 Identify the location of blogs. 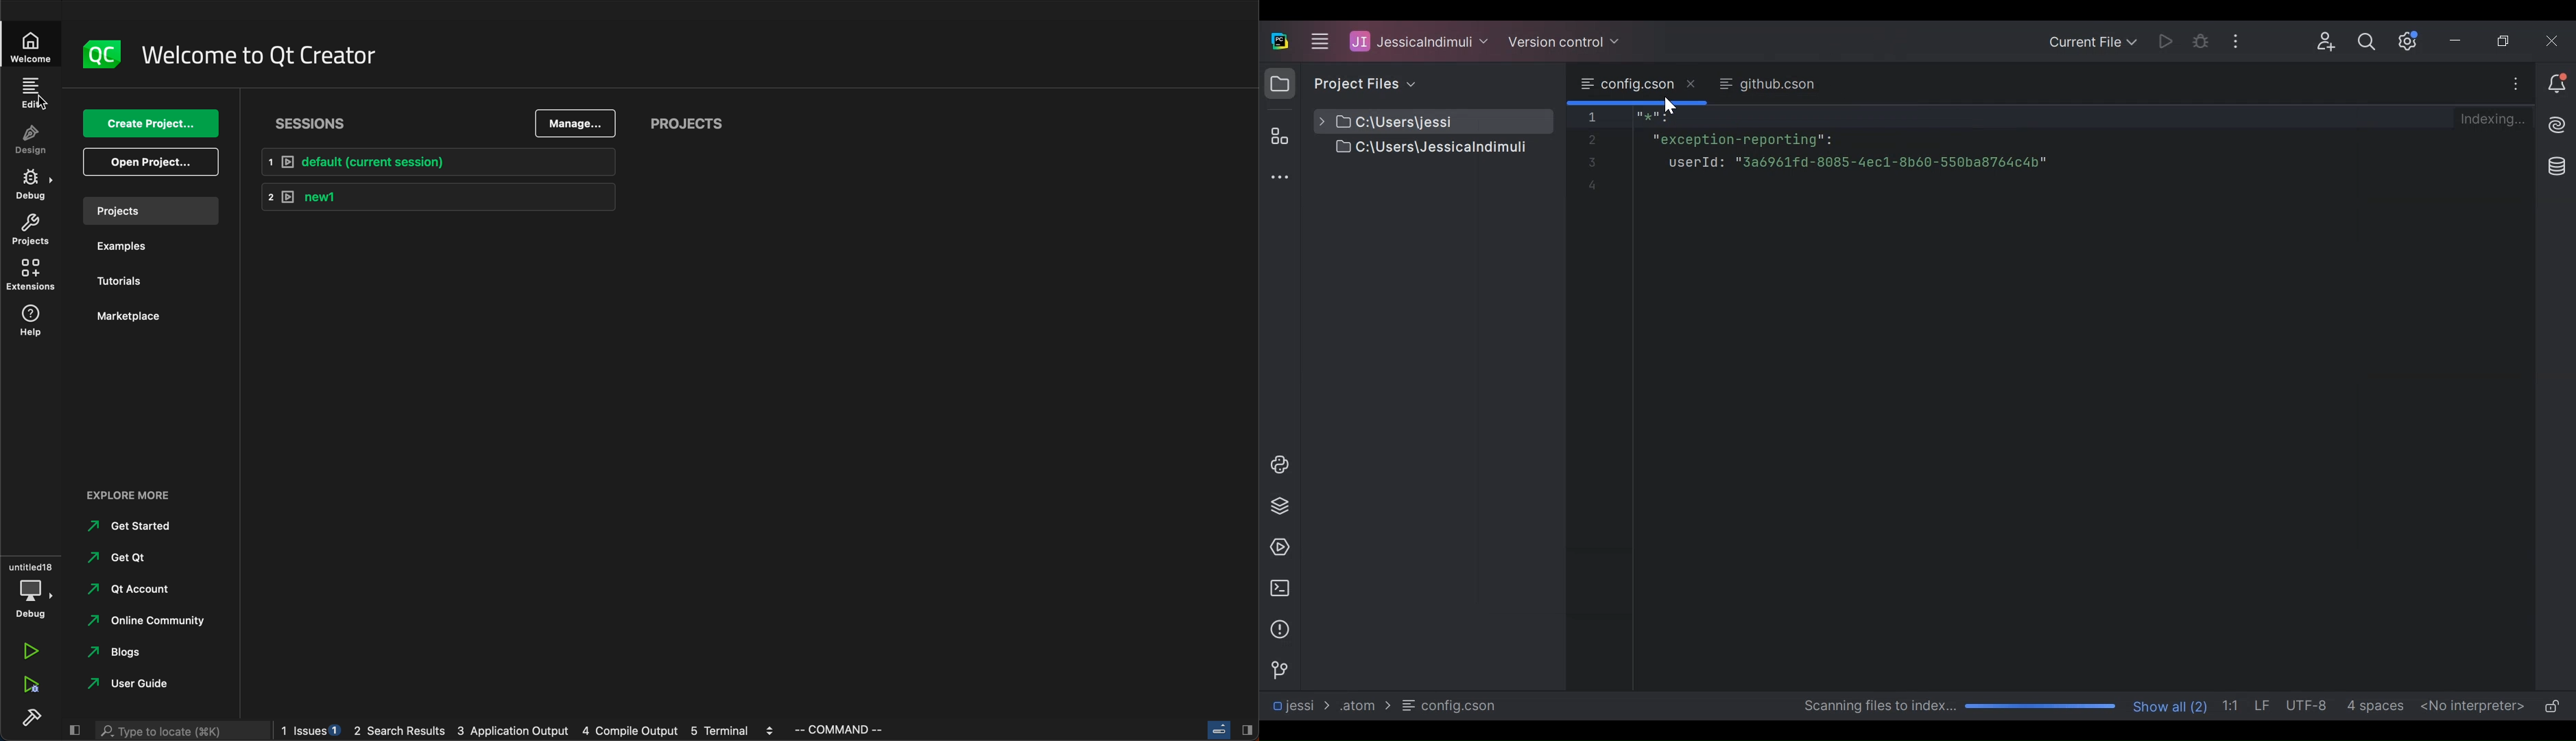
(117, 652).